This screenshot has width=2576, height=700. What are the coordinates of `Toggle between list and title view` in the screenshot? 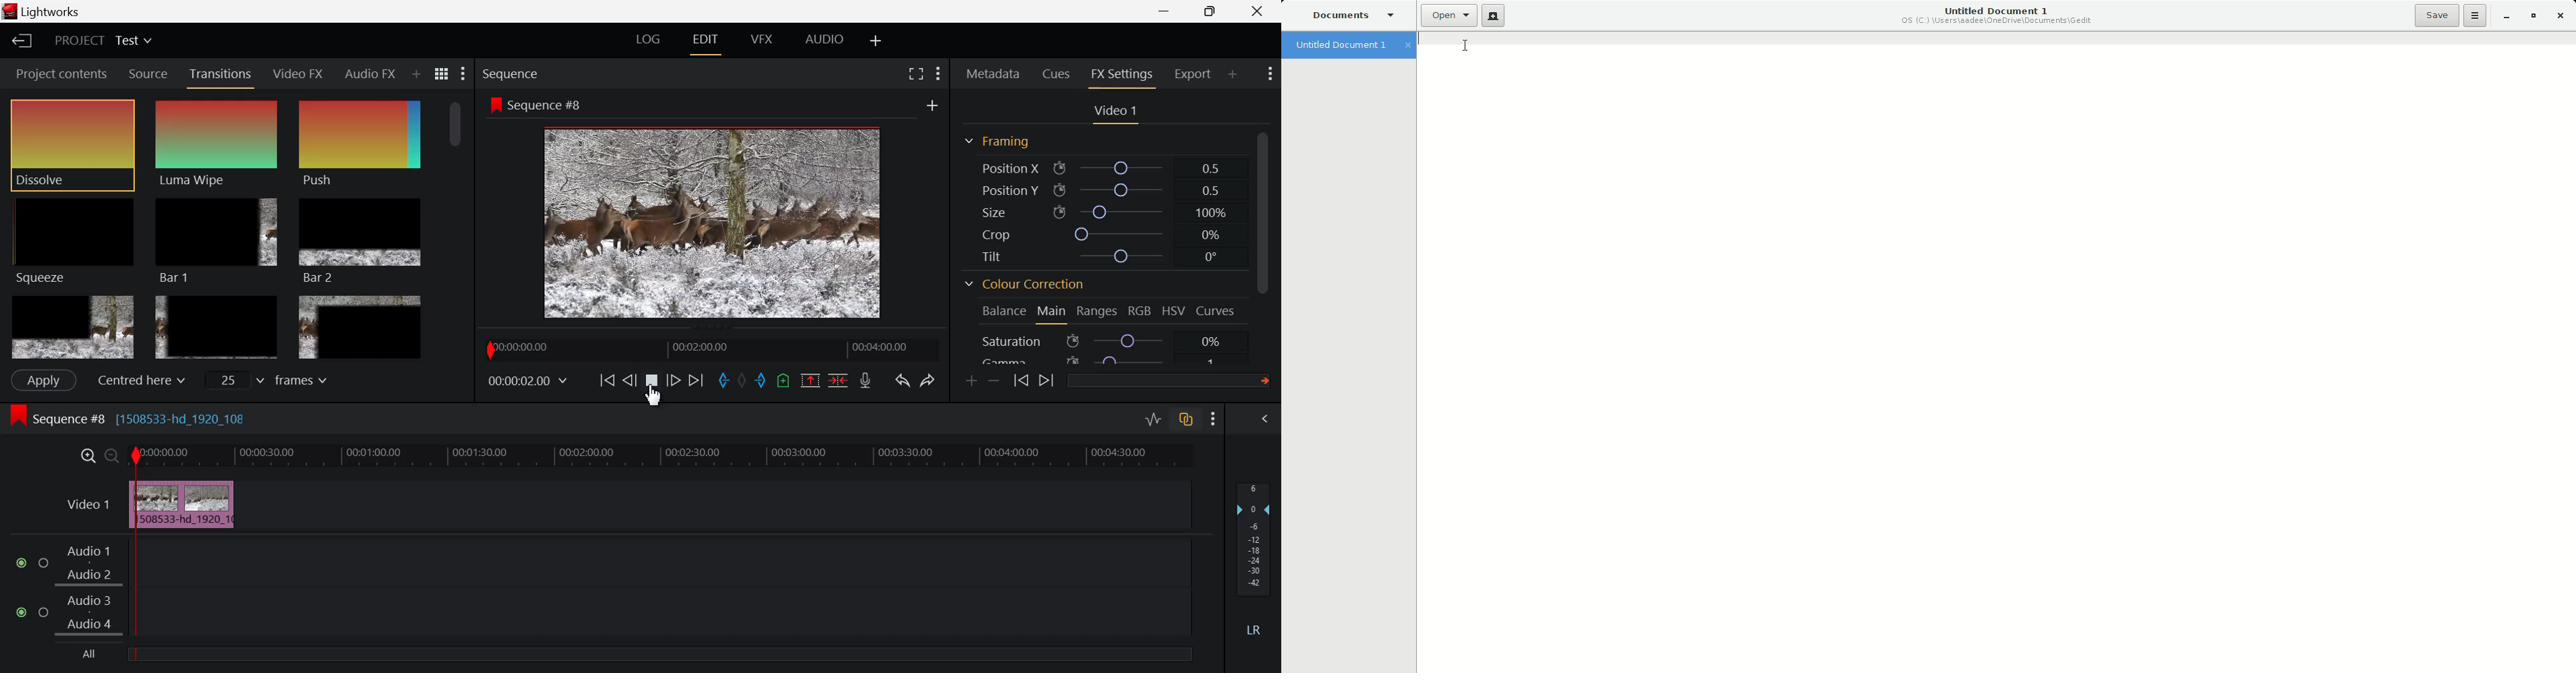 It's located at (443, 74).